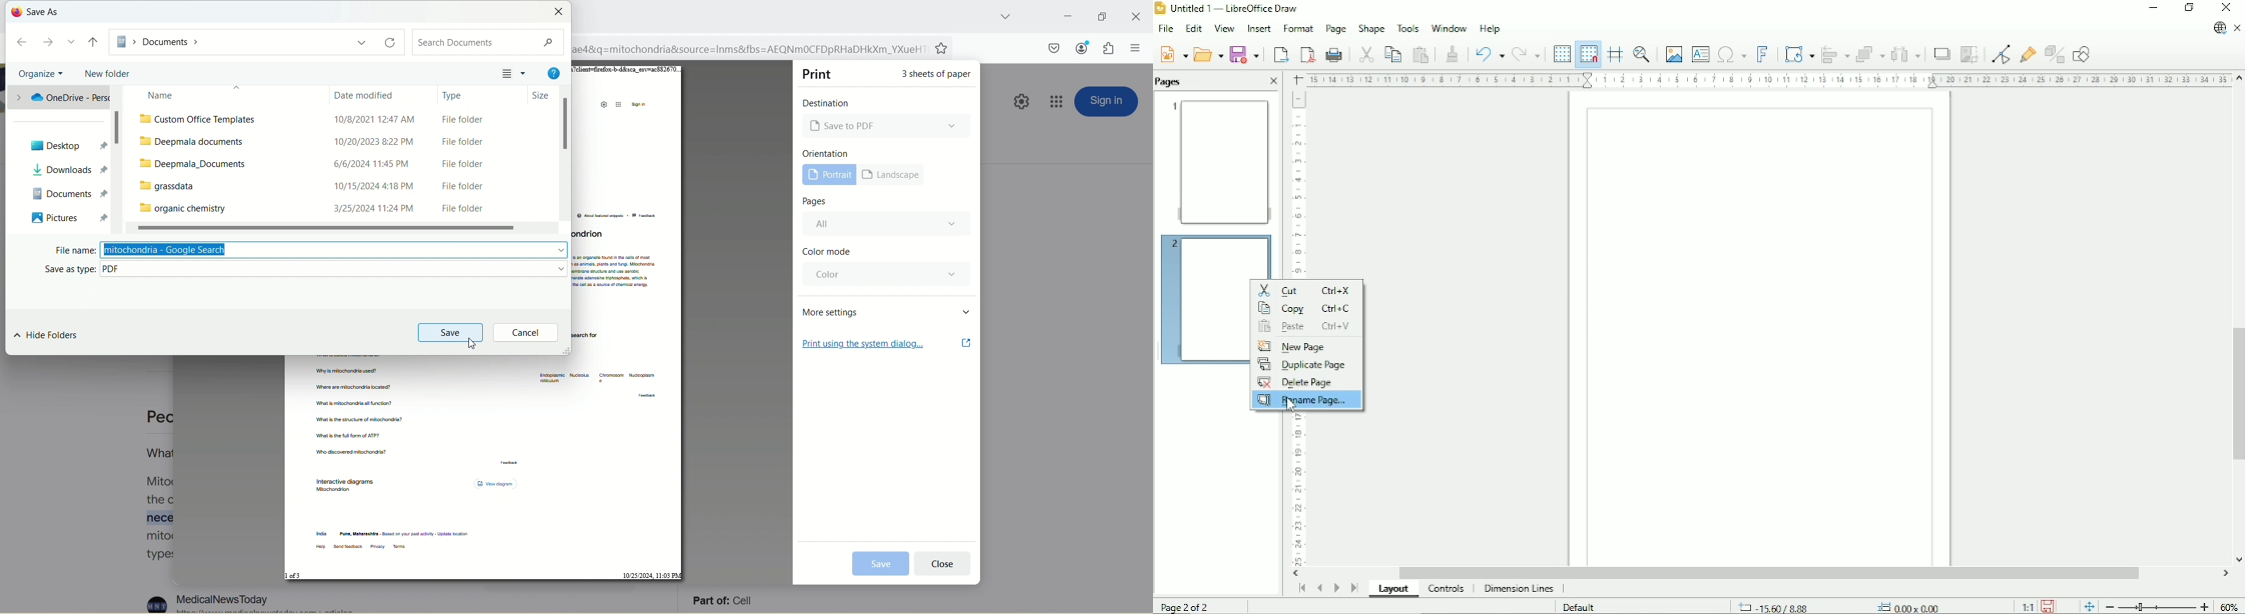  Describe the element at coordinates (1208, 53) in the screenshot. I see `Open` at that location.